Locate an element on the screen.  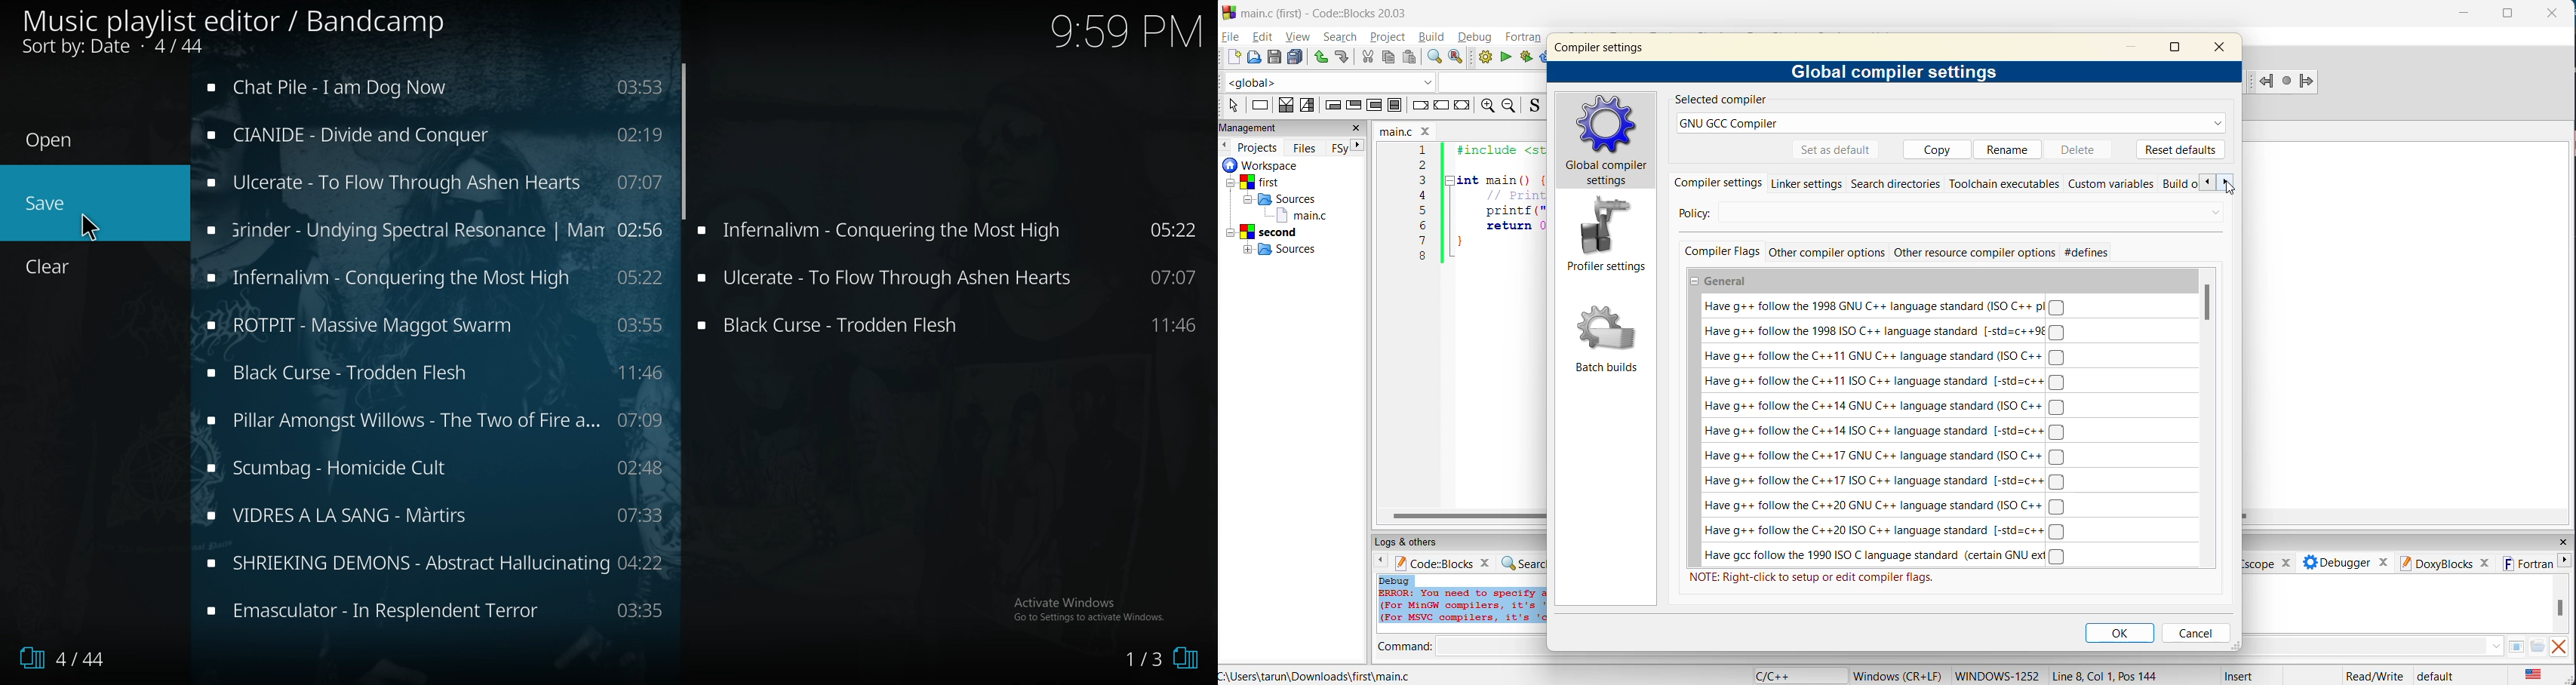
Have g++ follow the C++20 GNU C++ language standard (ISO C++ is located at coordinates (1885, 506).